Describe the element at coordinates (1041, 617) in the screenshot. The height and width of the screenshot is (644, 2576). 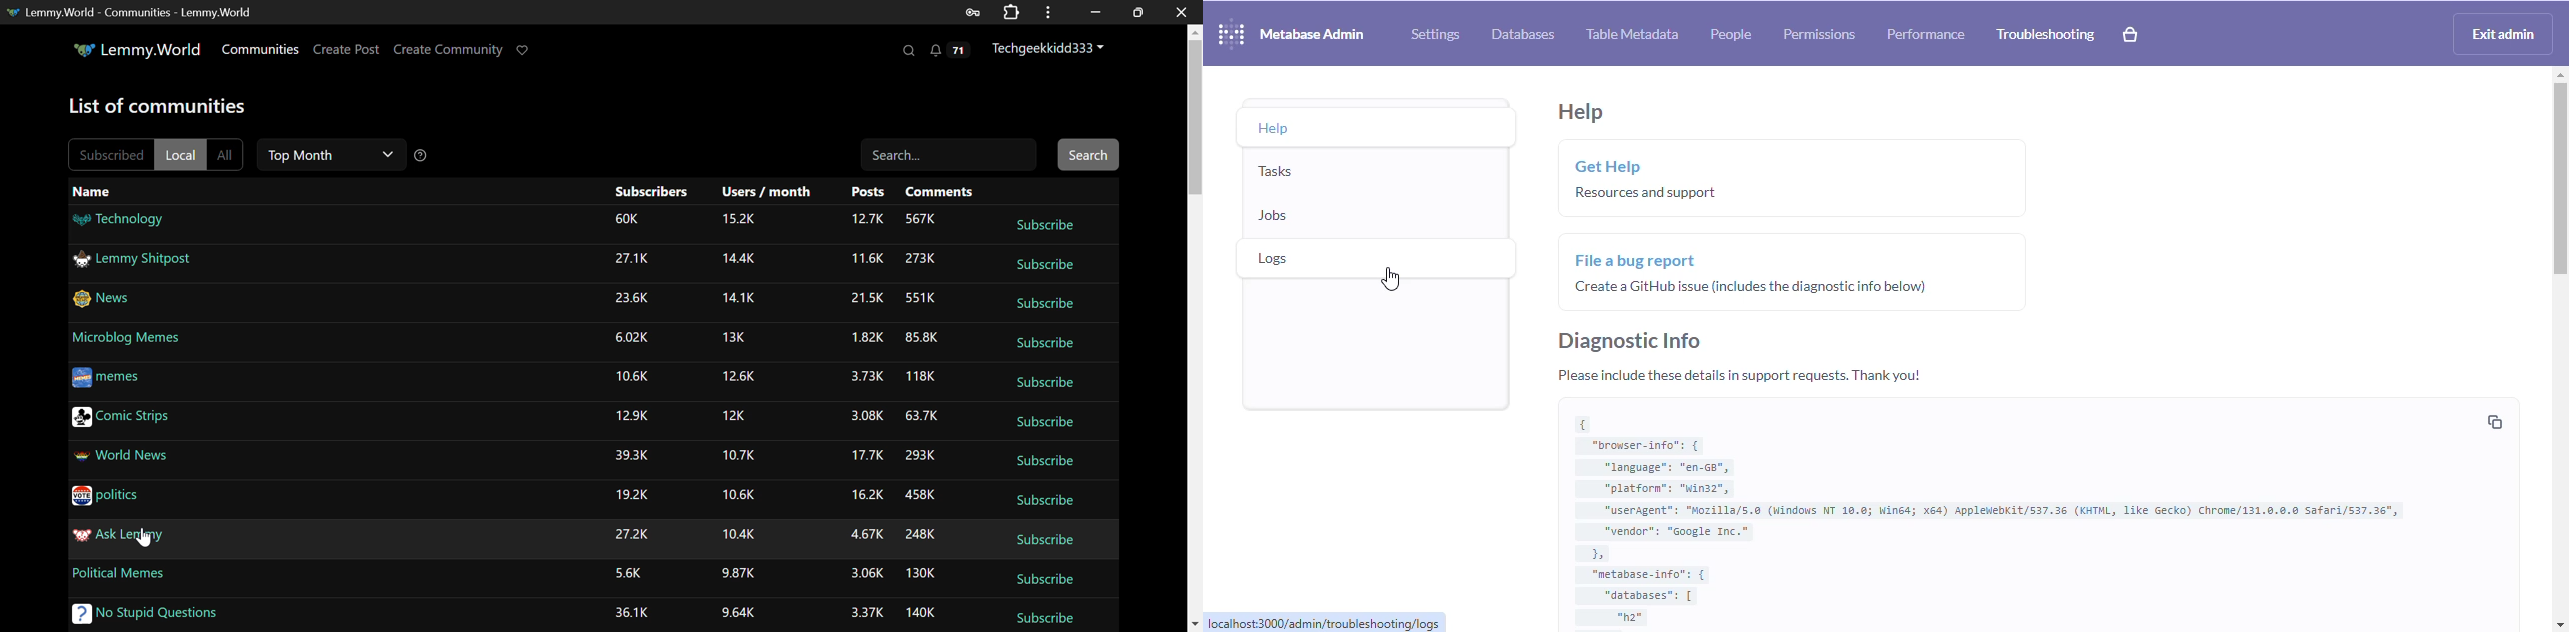
I see `Subscribe` at that location.